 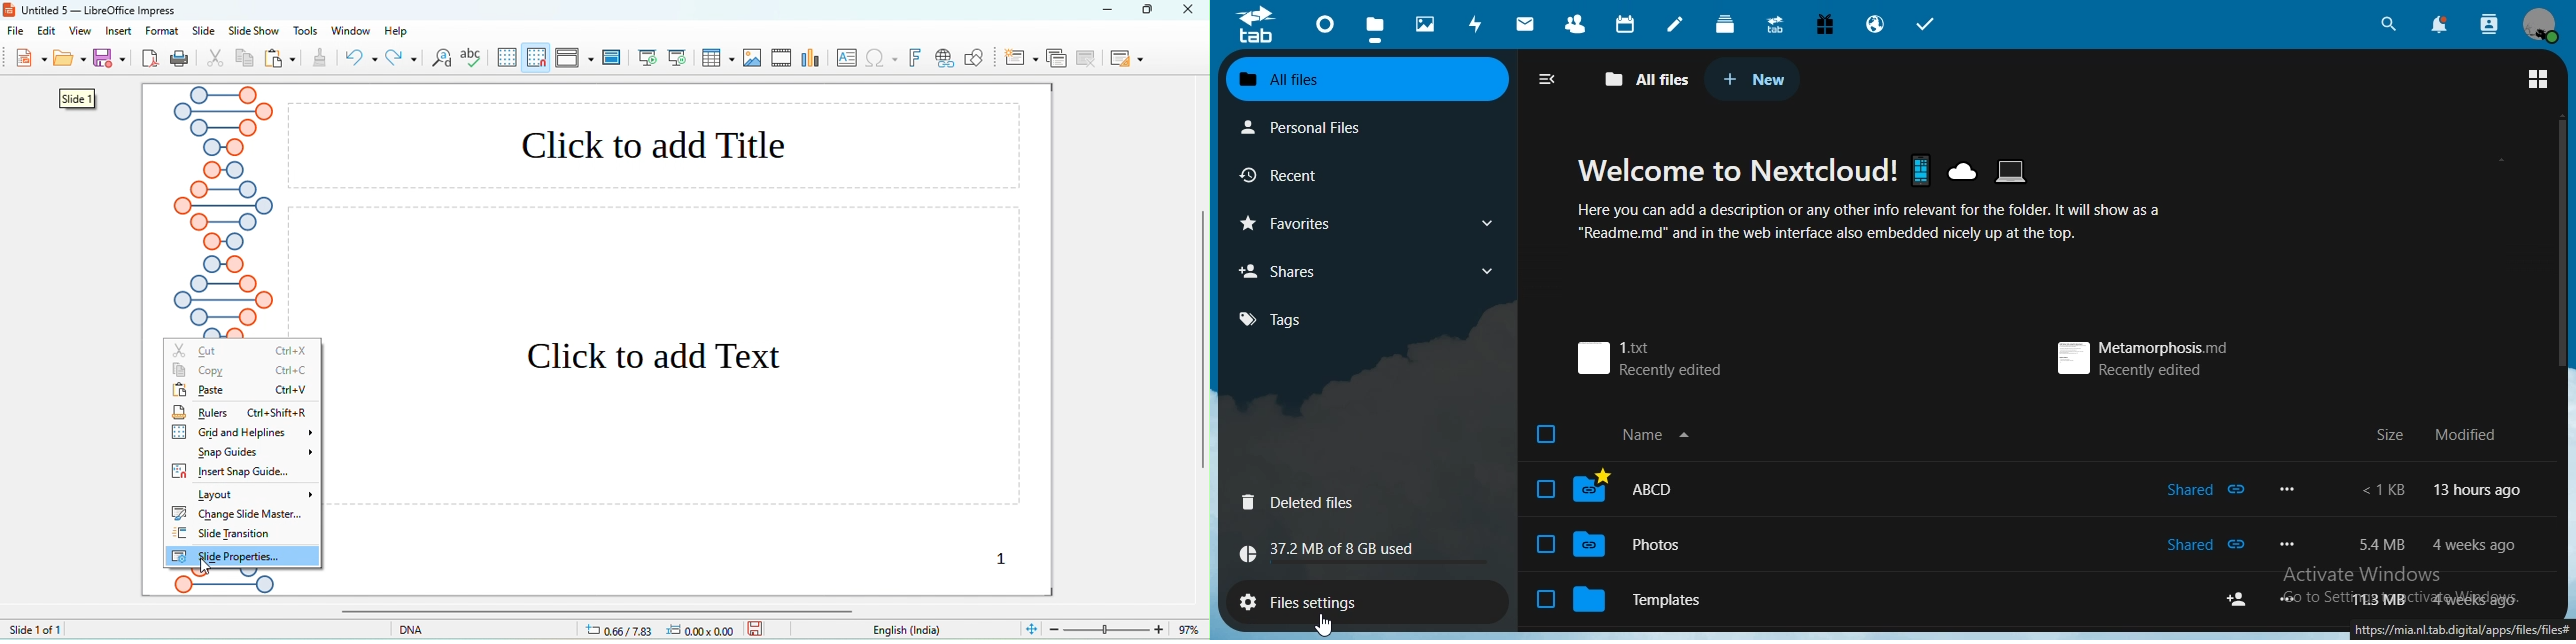 I want to click on checkbox, so click(x=1546, y=544).